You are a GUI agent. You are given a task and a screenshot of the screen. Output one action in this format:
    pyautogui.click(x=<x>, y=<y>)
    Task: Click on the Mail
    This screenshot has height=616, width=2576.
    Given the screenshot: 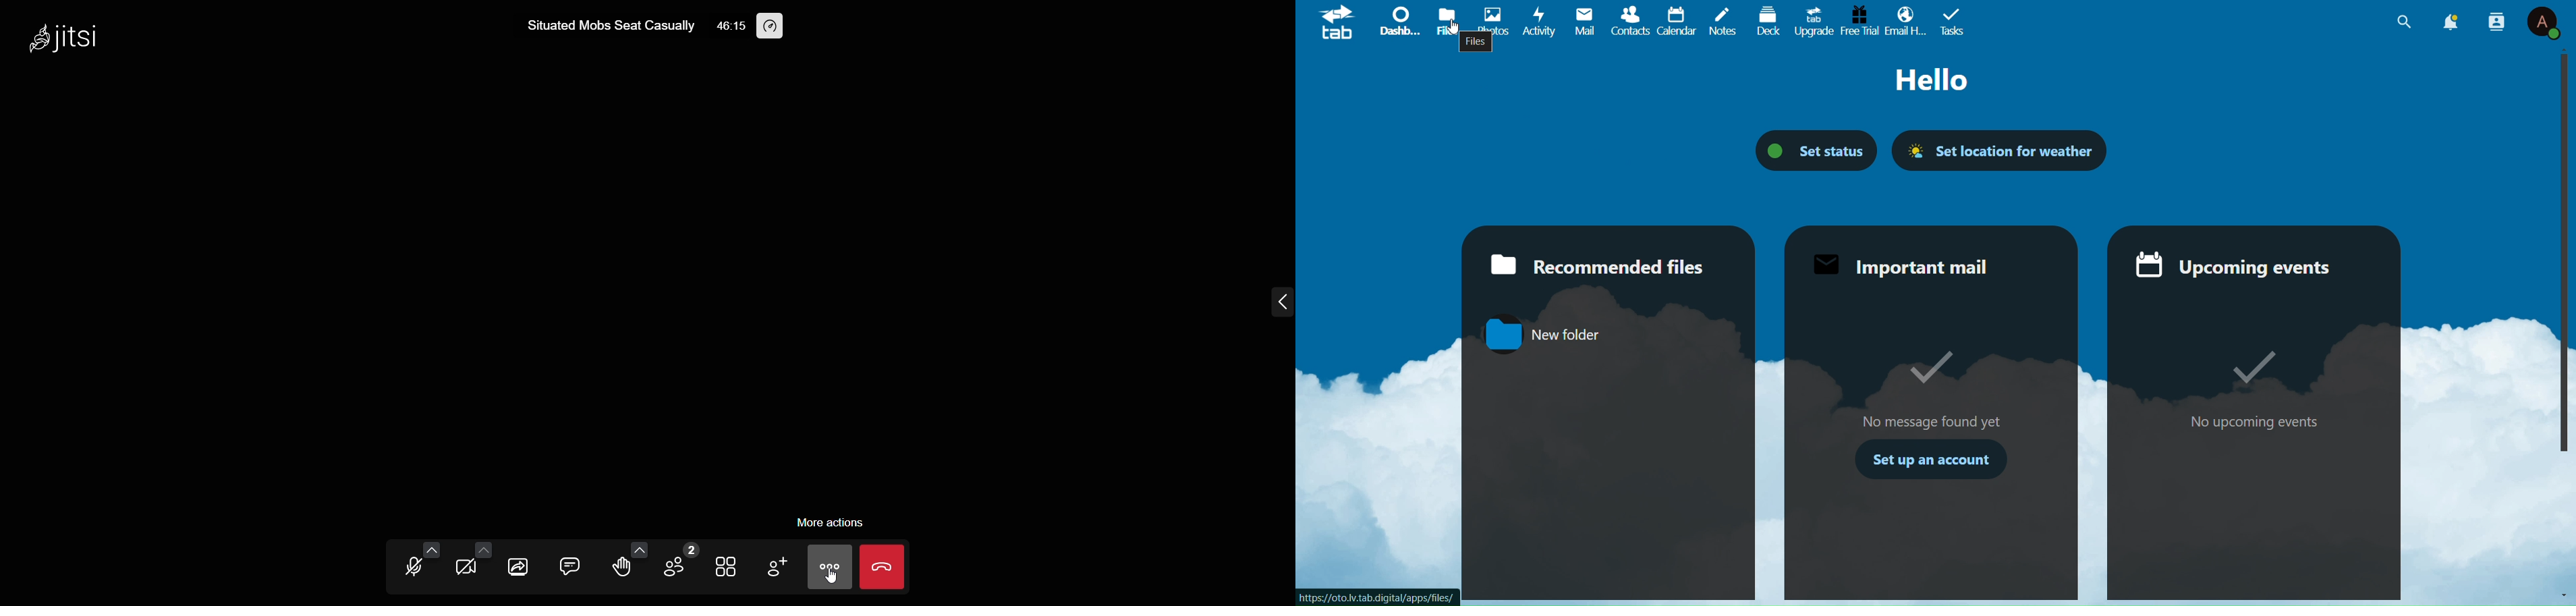 What is the action you would take?
    pyautogui.click(x=1585, y=21)
    